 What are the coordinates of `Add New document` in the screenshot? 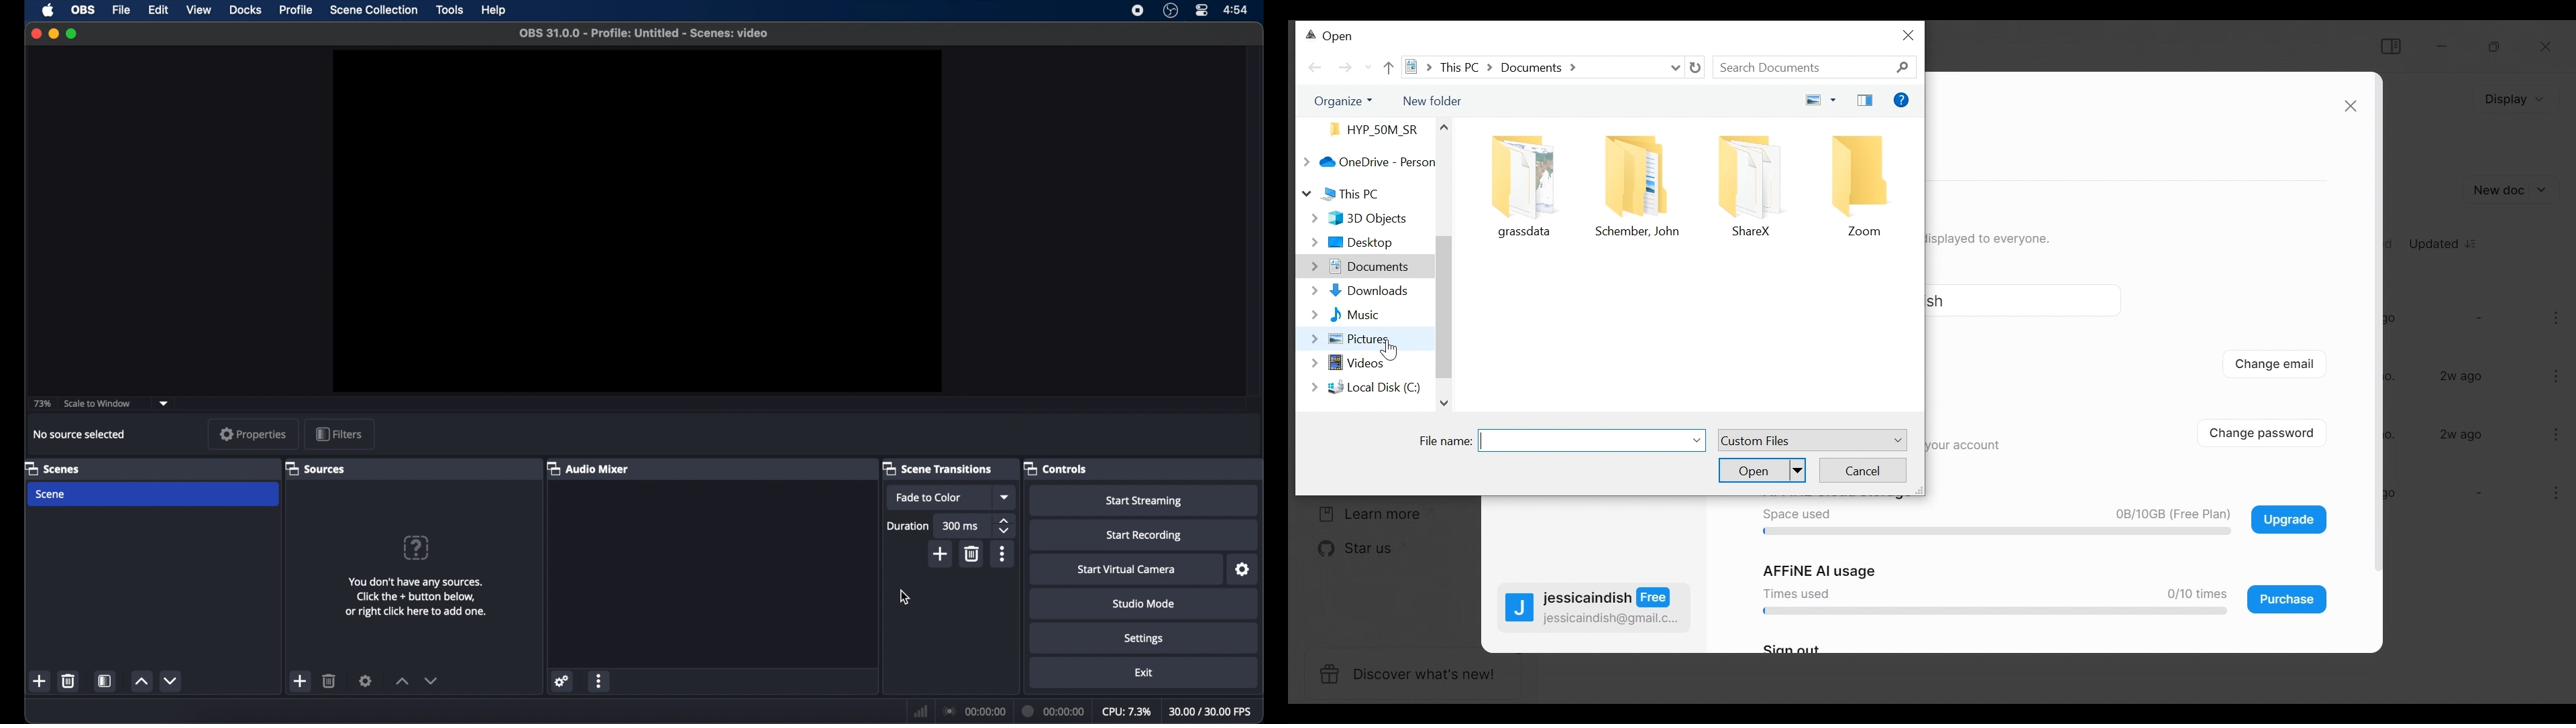 It's located at (2513, 190).